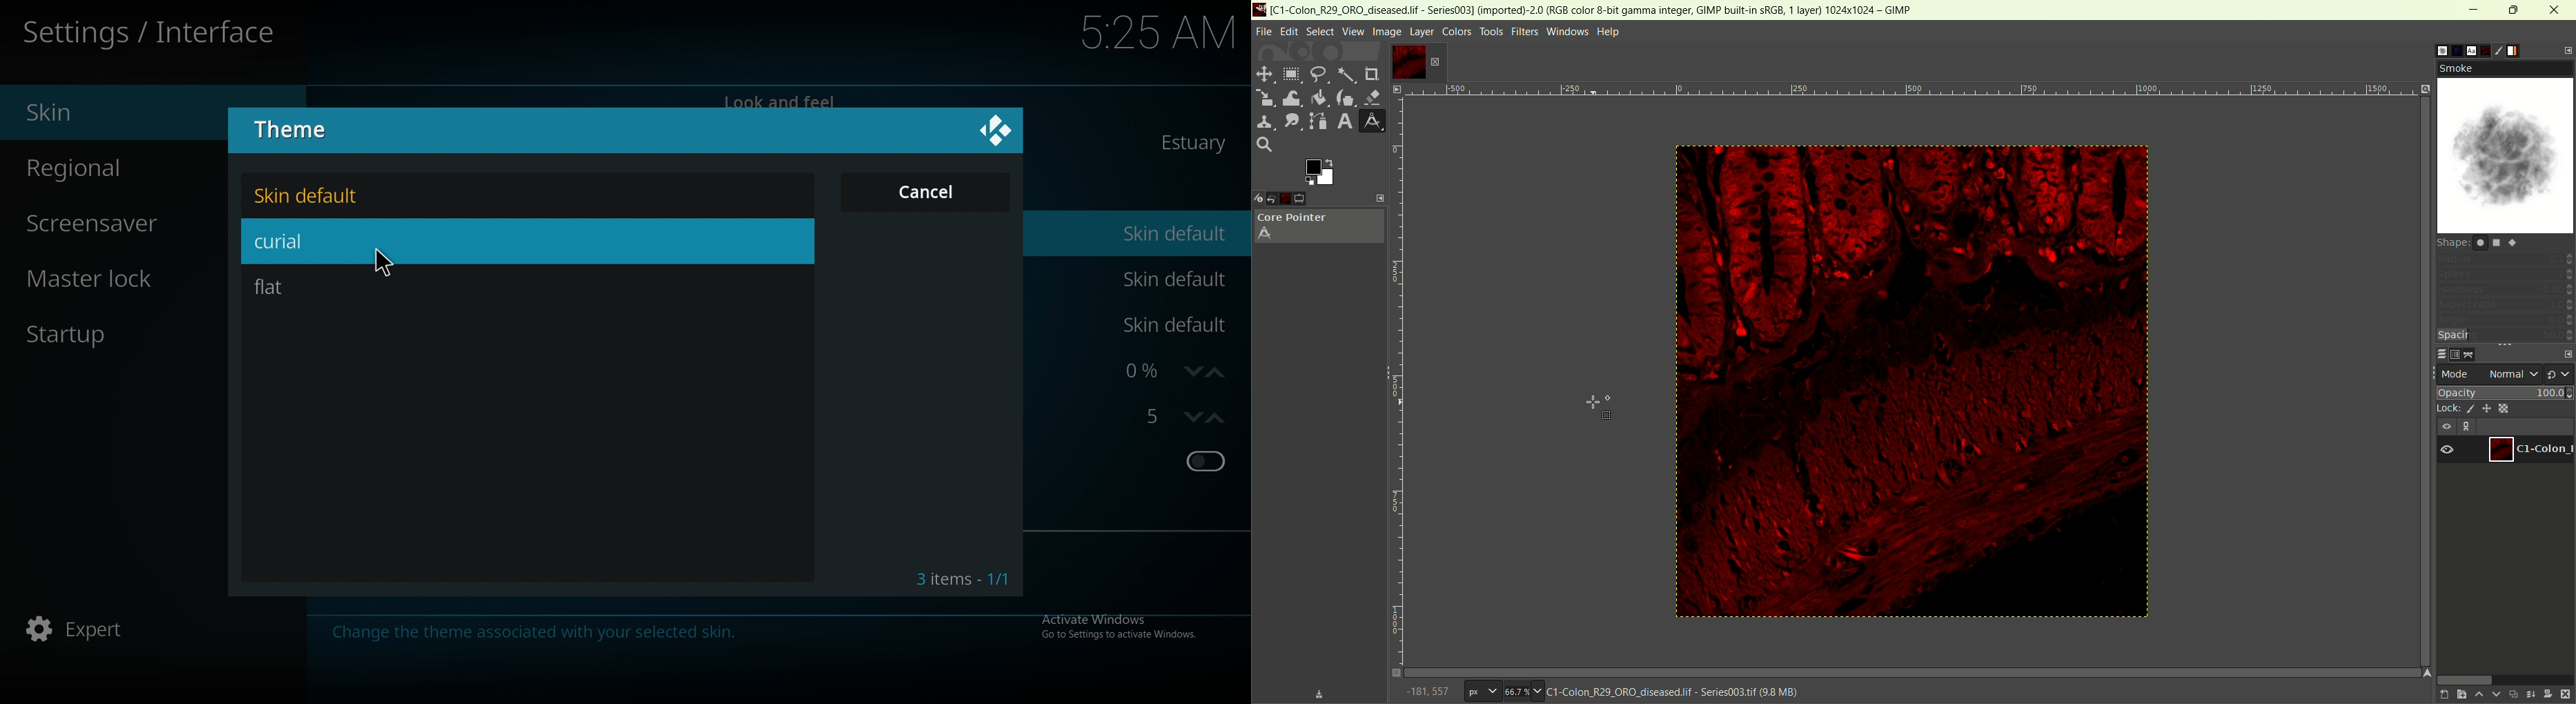 This screenshot has height=728, width=2576. Describe the element at coordinates (1427, 690) in the screenshot. I see `coordinates` at that location.